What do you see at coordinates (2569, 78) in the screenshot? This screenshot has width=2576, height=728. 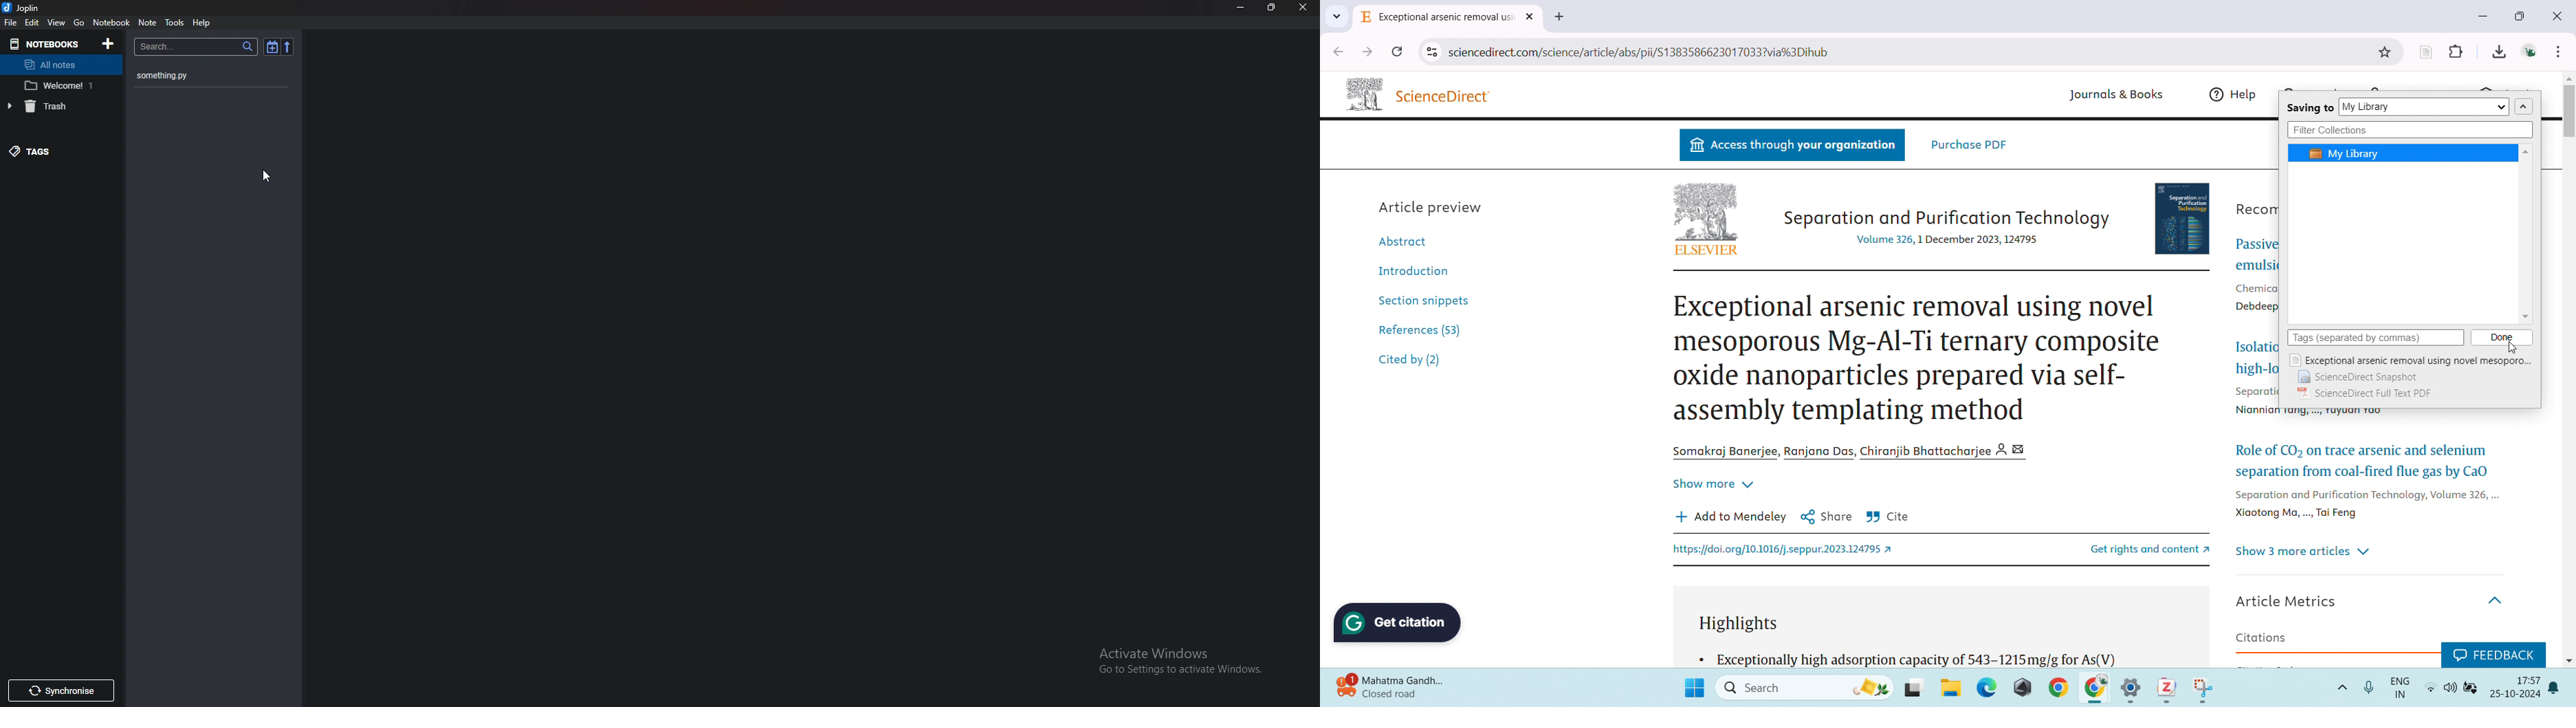 I see `scroll up` at bounding box center [2569, 78].